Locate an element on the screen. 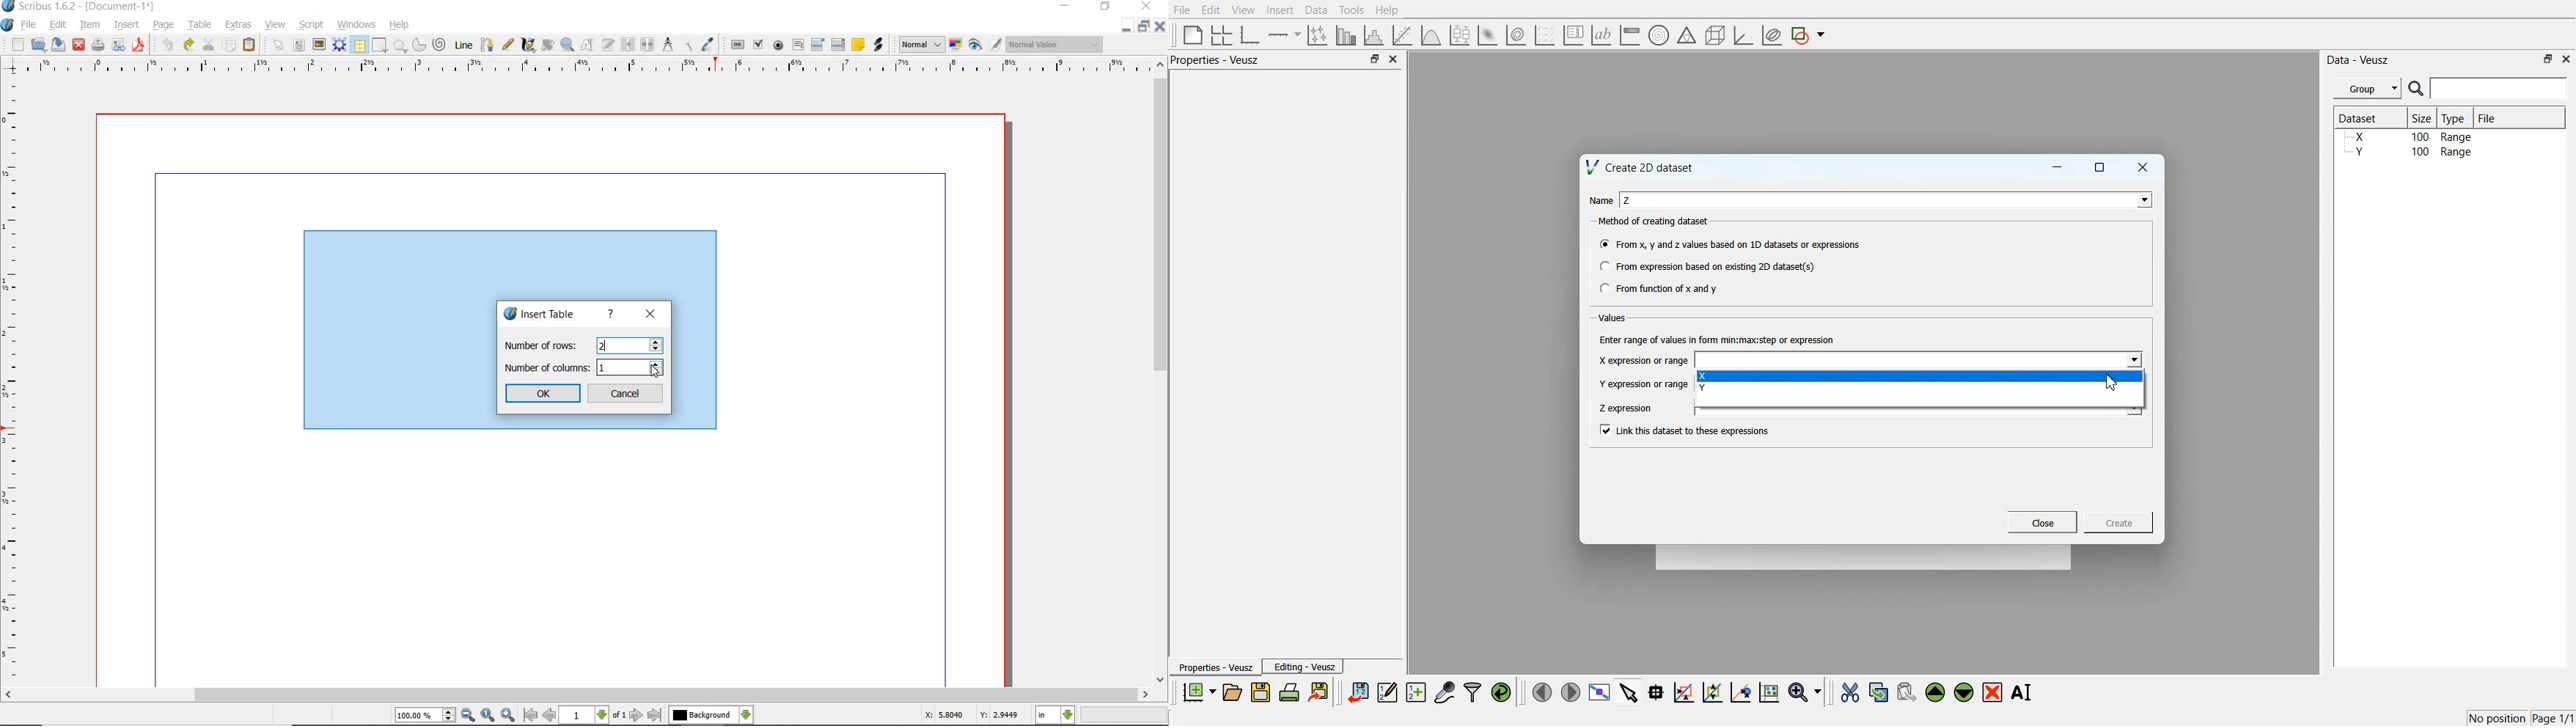  close is located at coordinates (78, 44).